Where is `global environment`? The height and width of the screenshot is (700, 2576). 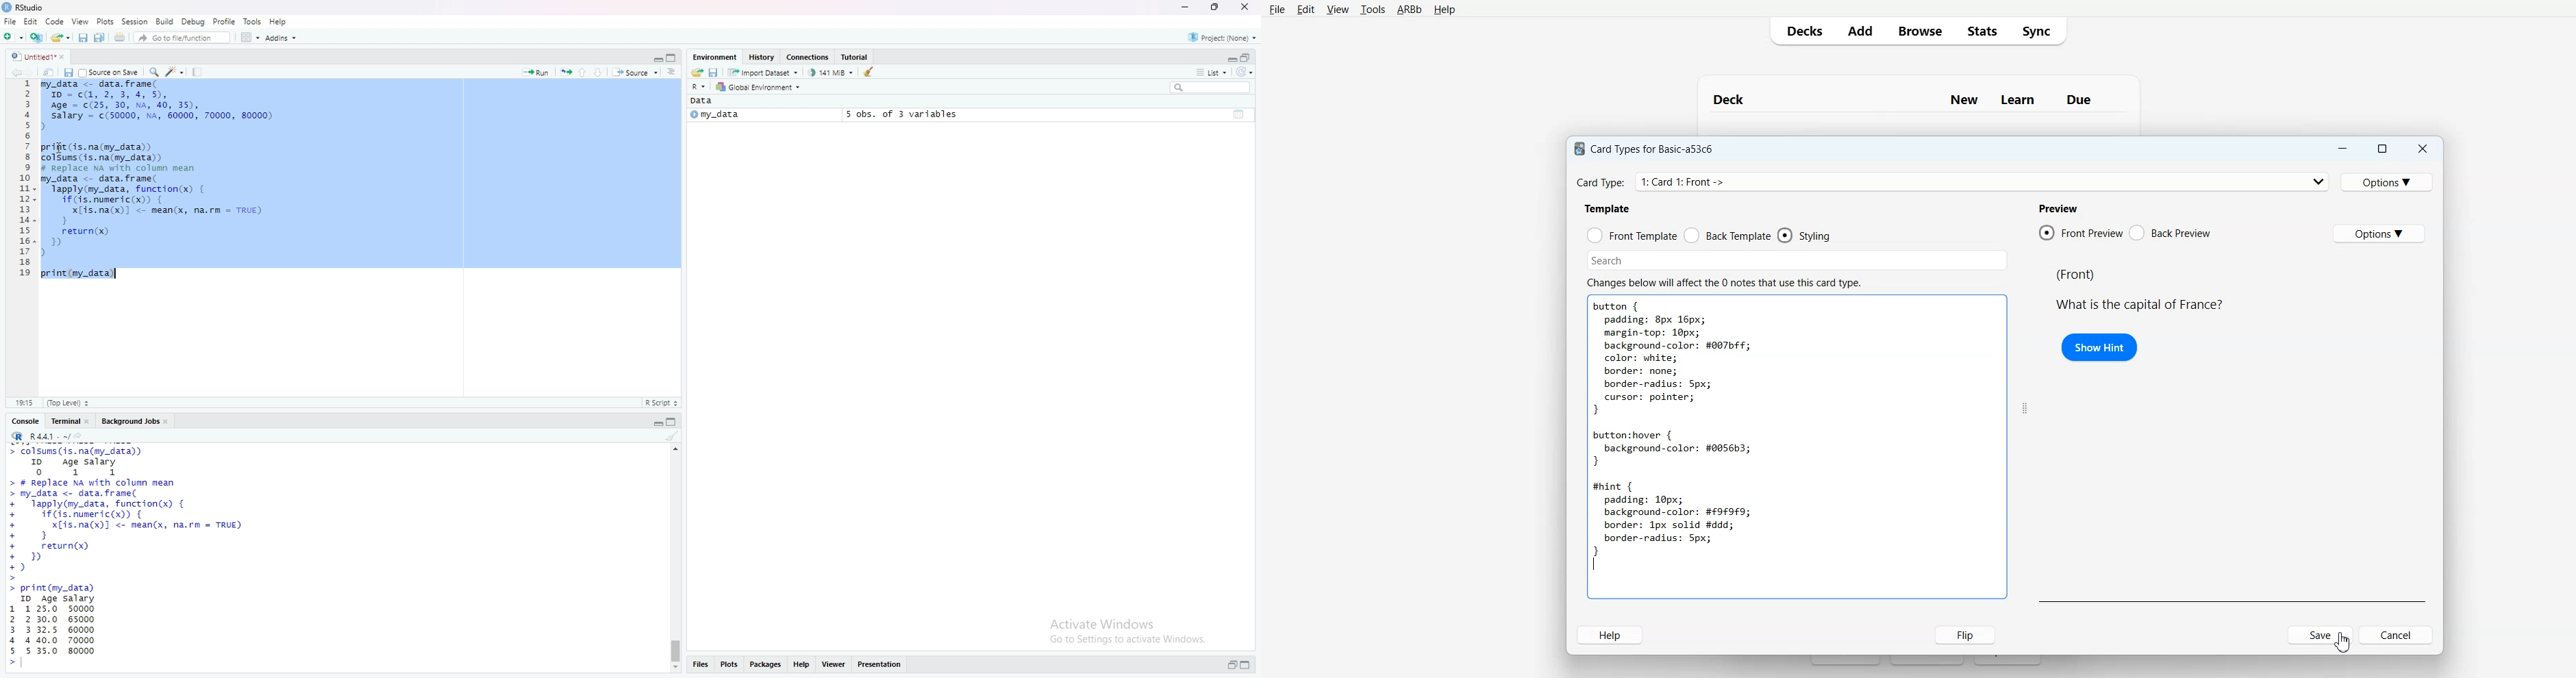 global environment is located at coordinates (760, 87).